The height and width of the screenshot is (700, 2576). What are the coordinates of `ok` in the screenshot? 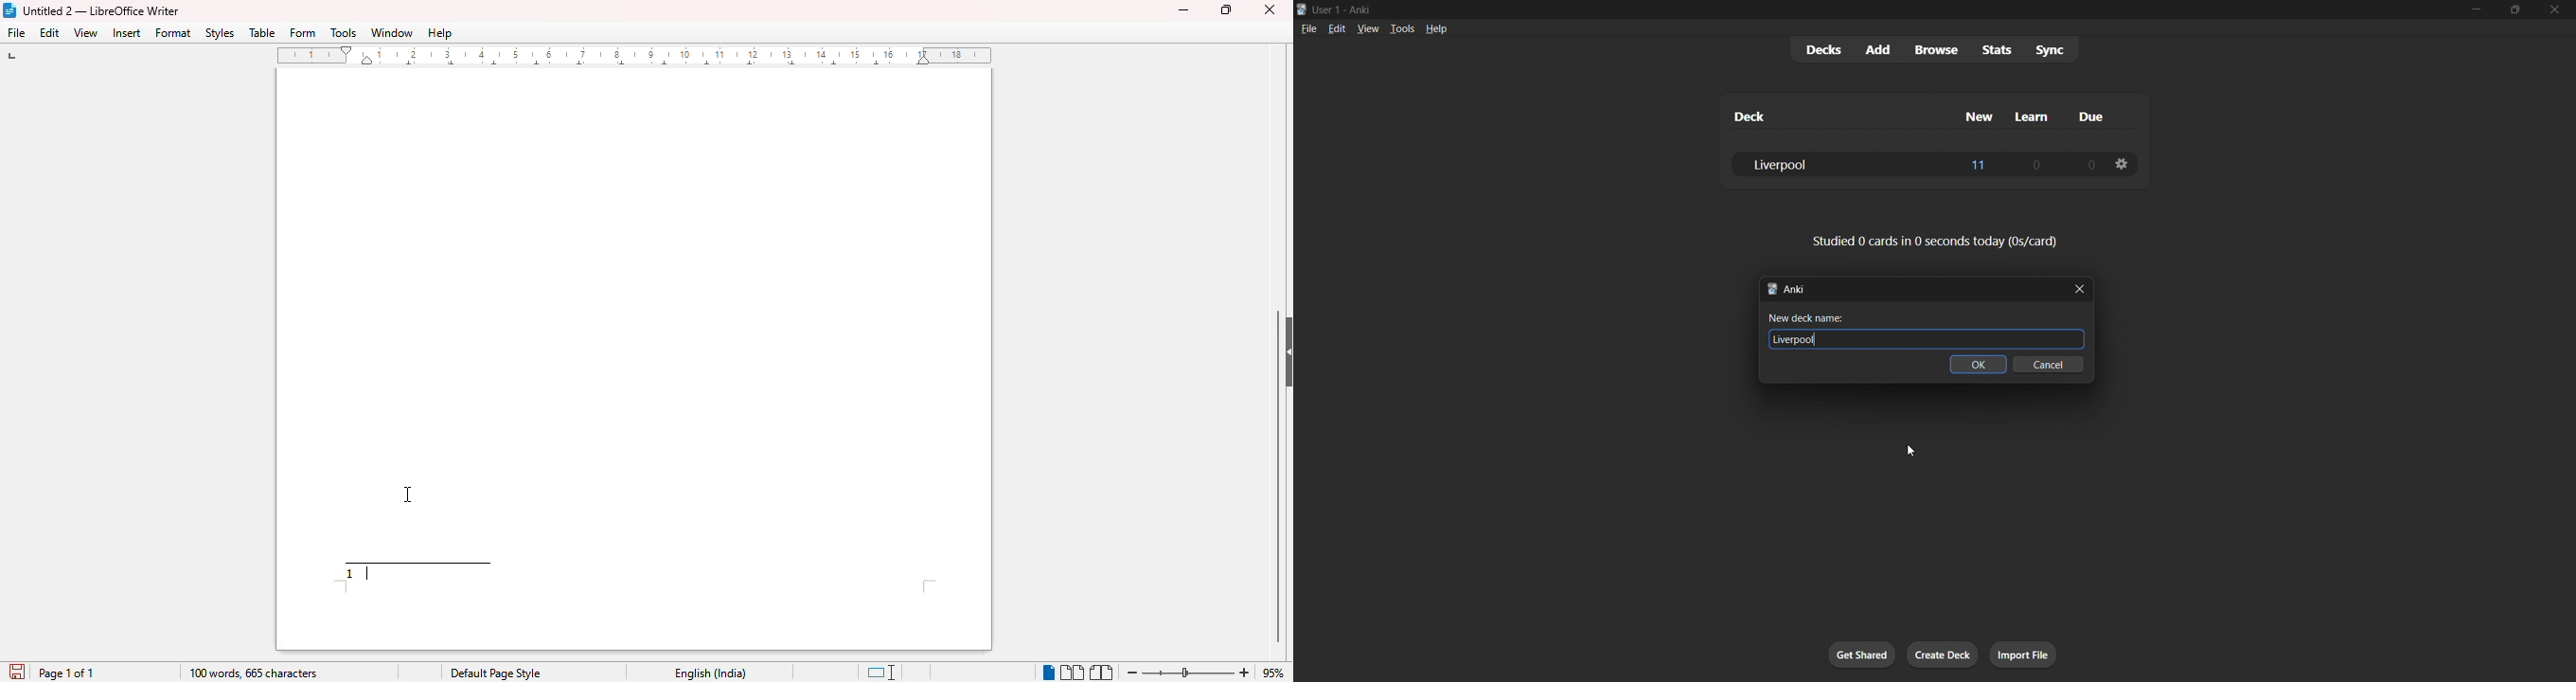 It's located at (1979, 364).